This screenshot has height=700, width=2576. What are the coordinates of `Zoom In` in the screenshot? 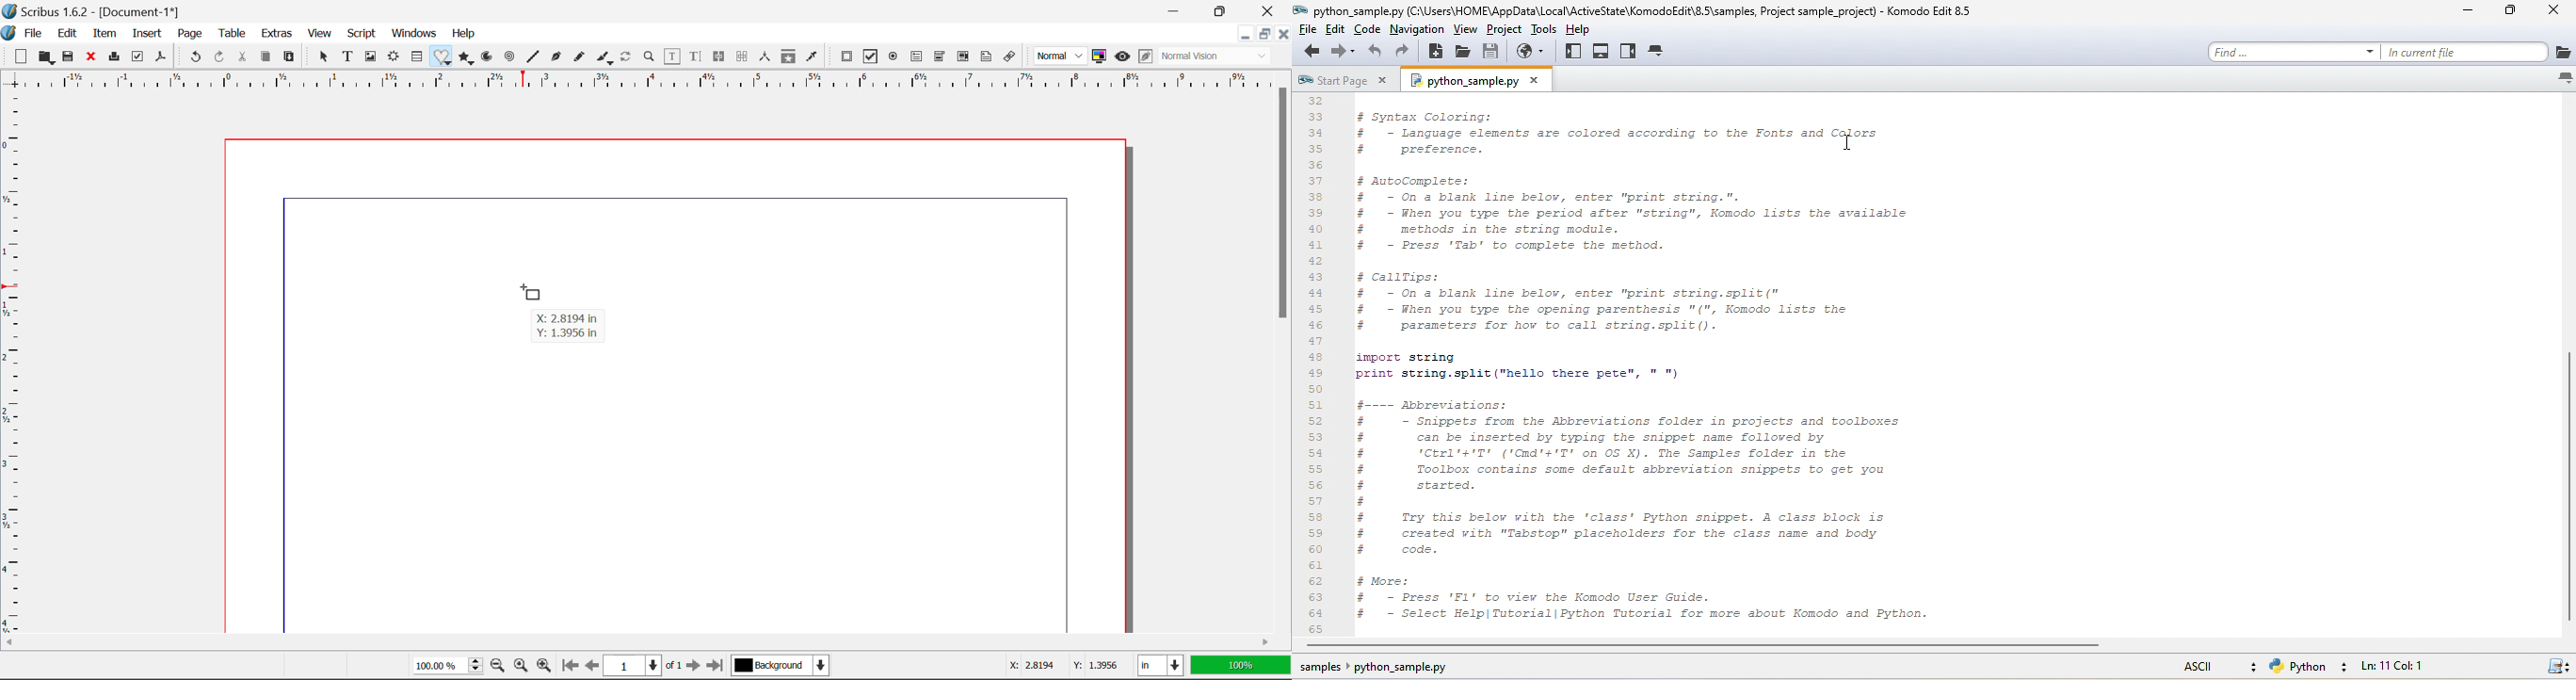 It's located at (544, 667).